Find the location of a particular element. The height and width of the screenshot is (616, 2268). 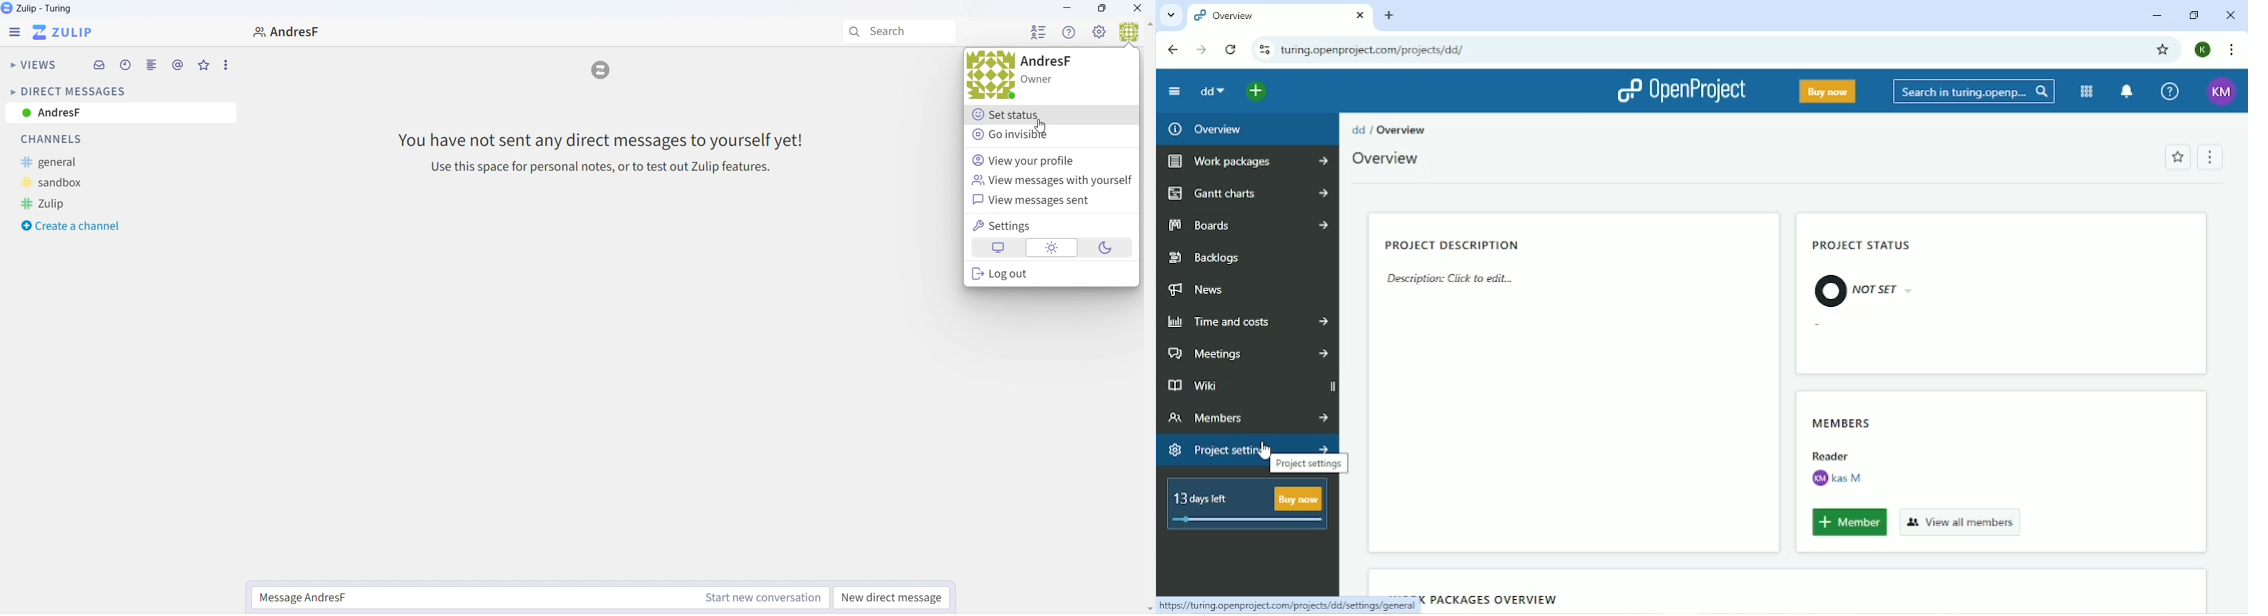

minimize is located at coordinates (1071, 8).